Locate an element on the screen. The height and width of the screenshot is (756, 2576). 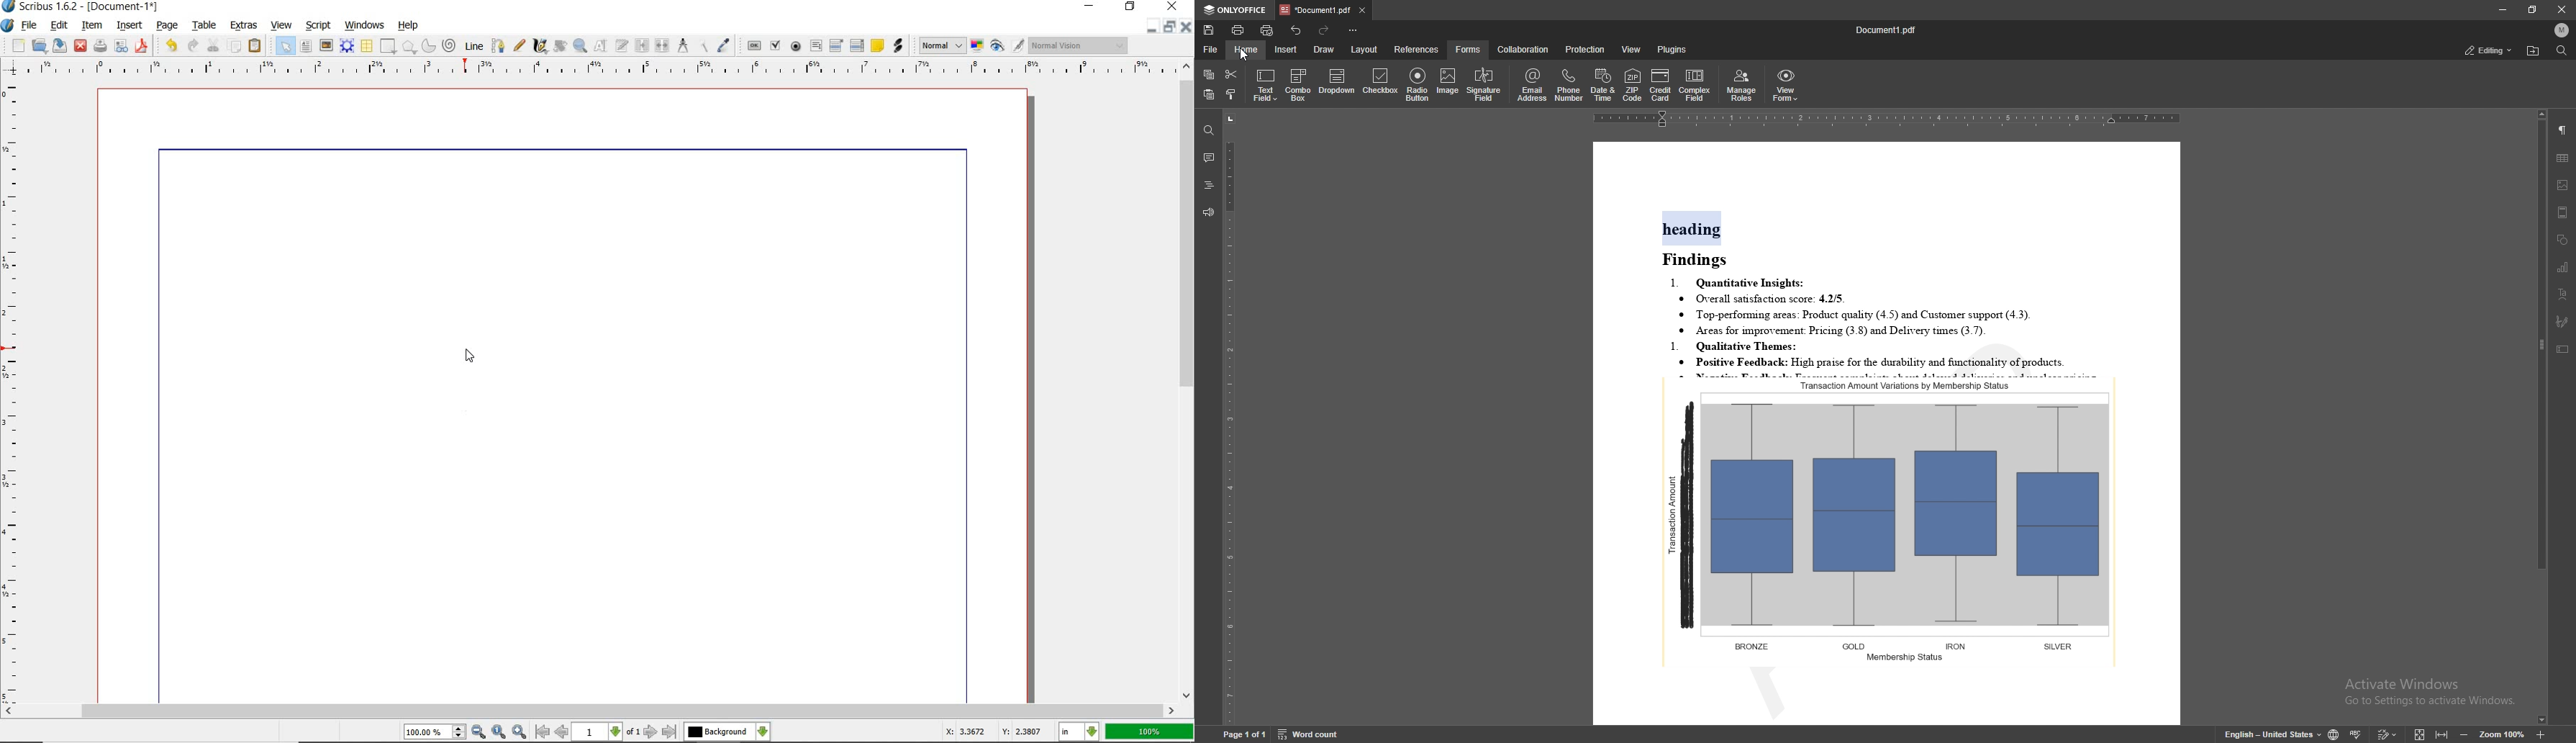
restore is located at coordinates (1132, 7).